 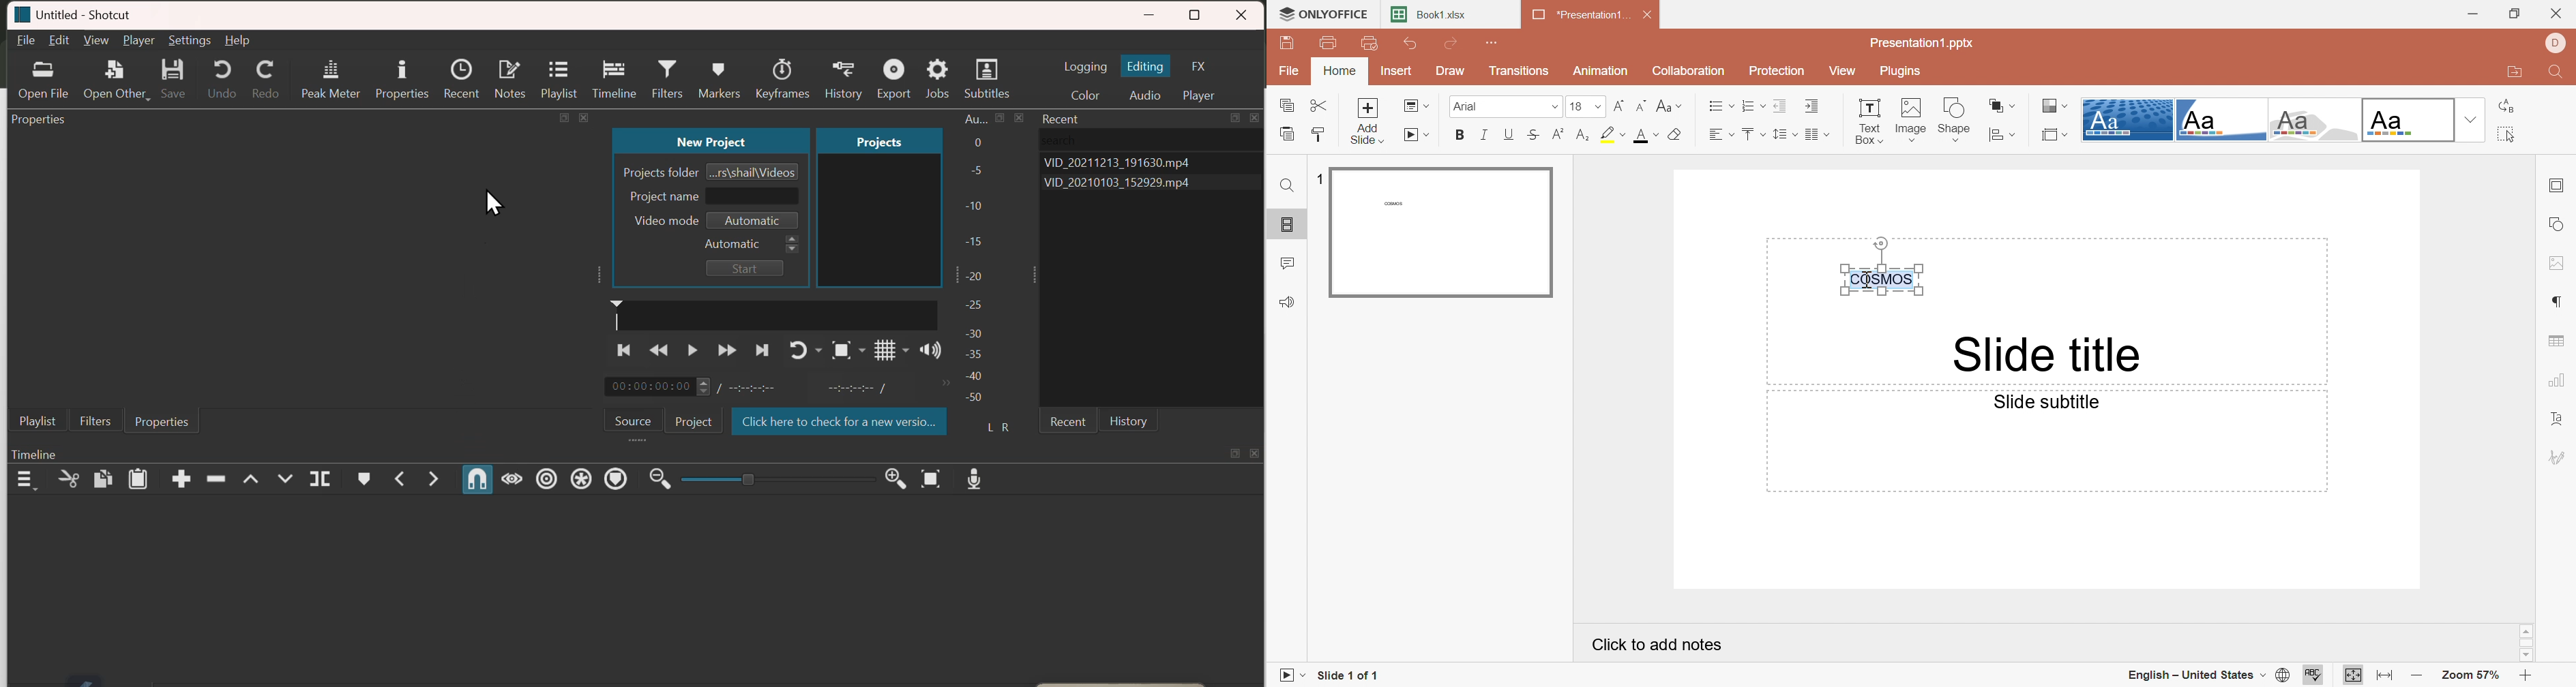 What do you see at coordinates (2040, 352) in the screenshot?
I see `Side title` at bounding box center [2040, 352].